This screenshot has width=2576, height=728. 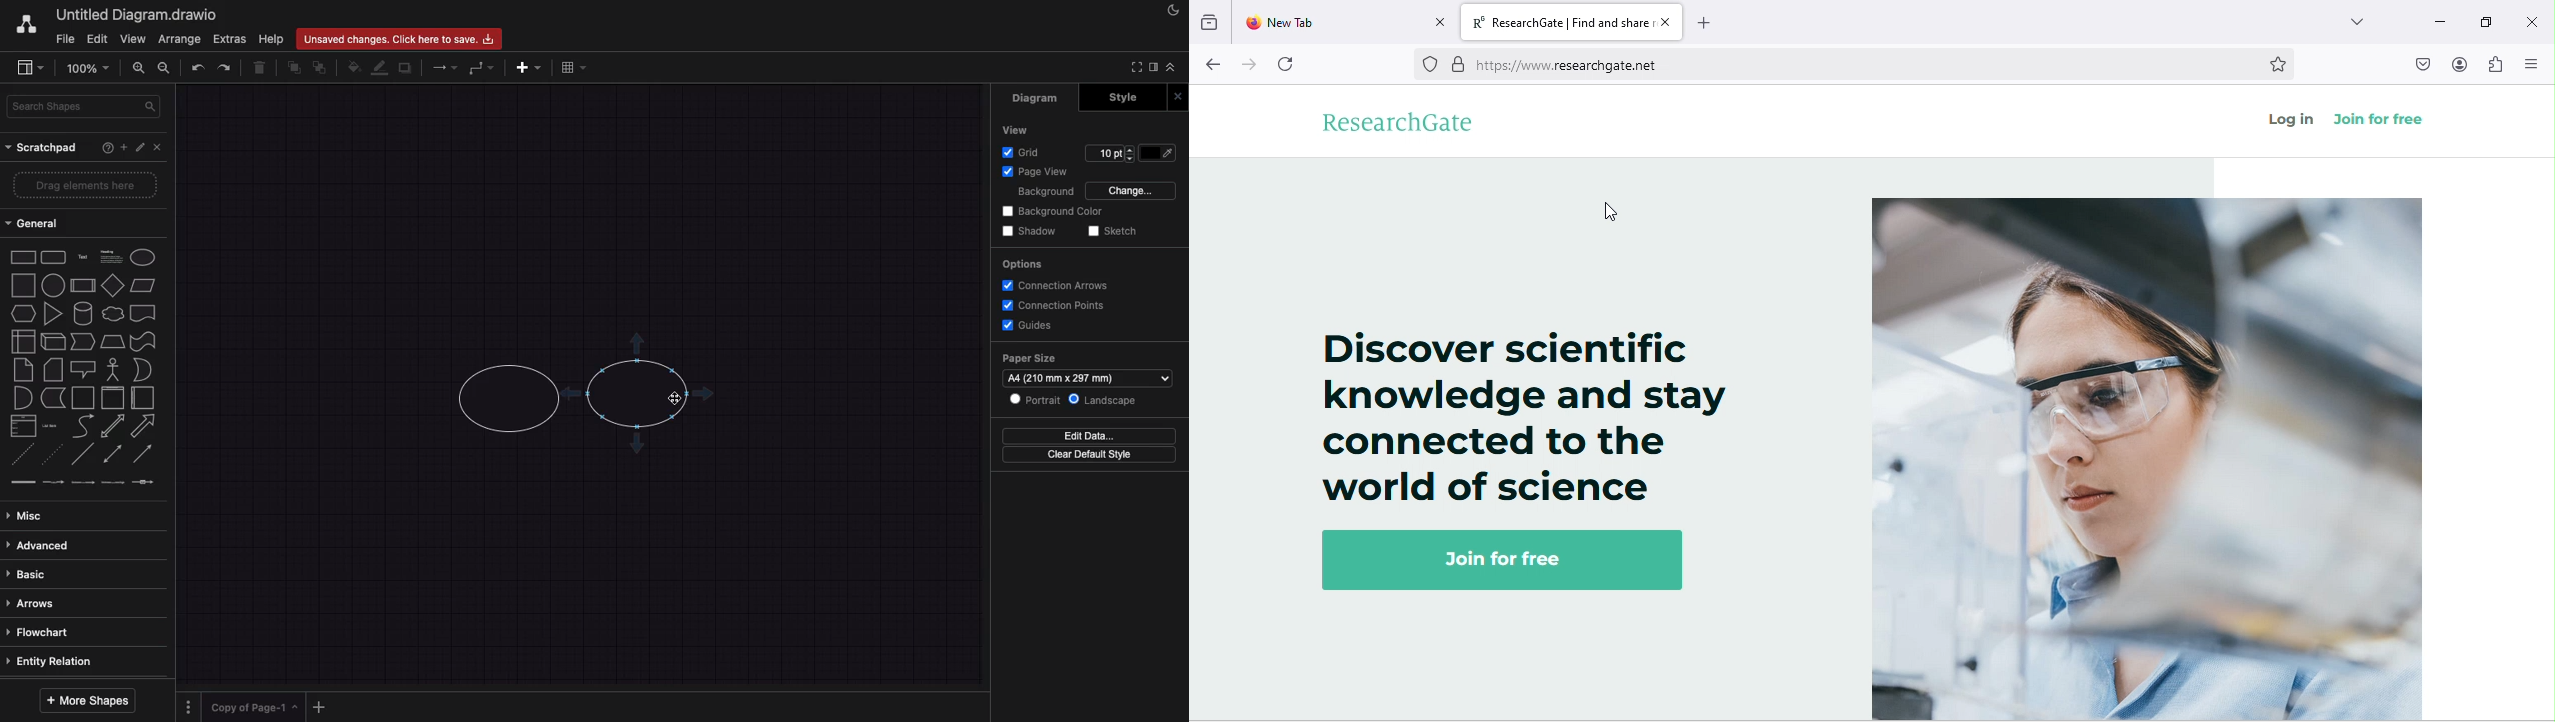 What do you see at coordinates (1854, 63) in the screenshot?
I see `web link` at bounding box center [1854, 63].